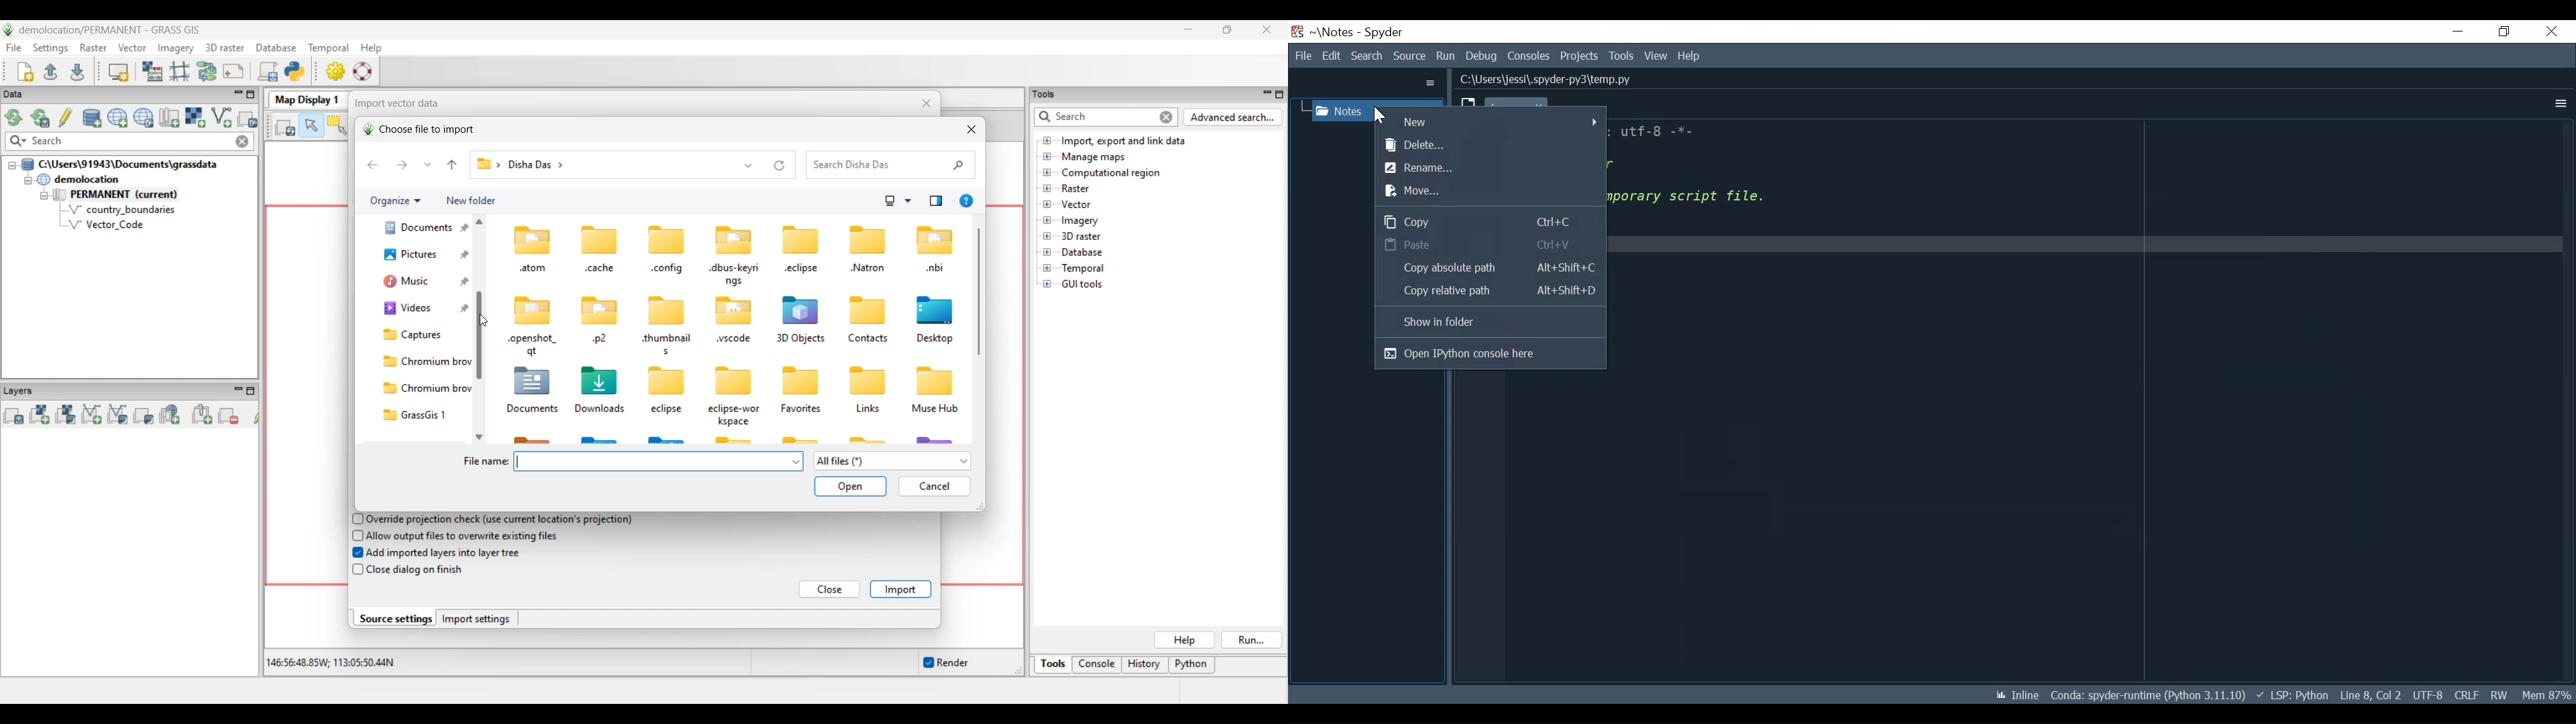 The height and width of the screenshot is (728, 2576). I want to click on Cursor Position, so click(2370, 695).